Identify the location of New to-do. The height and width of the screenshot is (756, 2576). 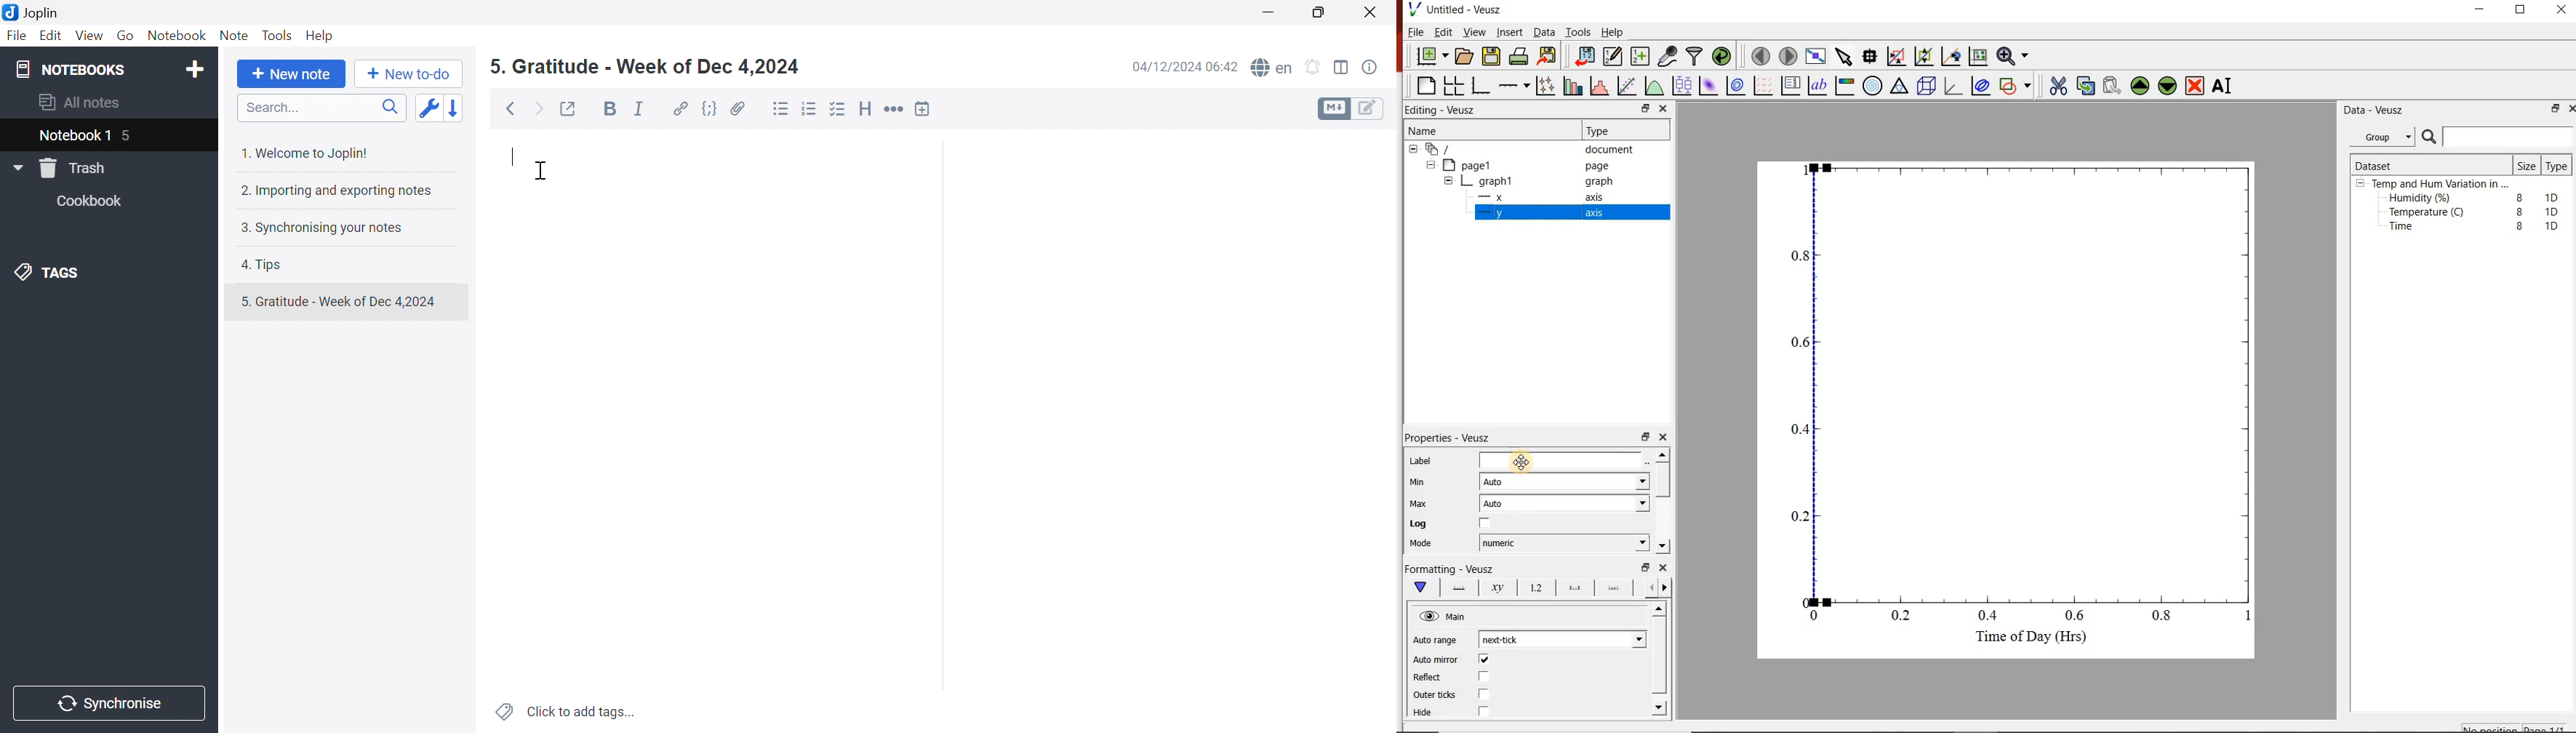
(409, 74).